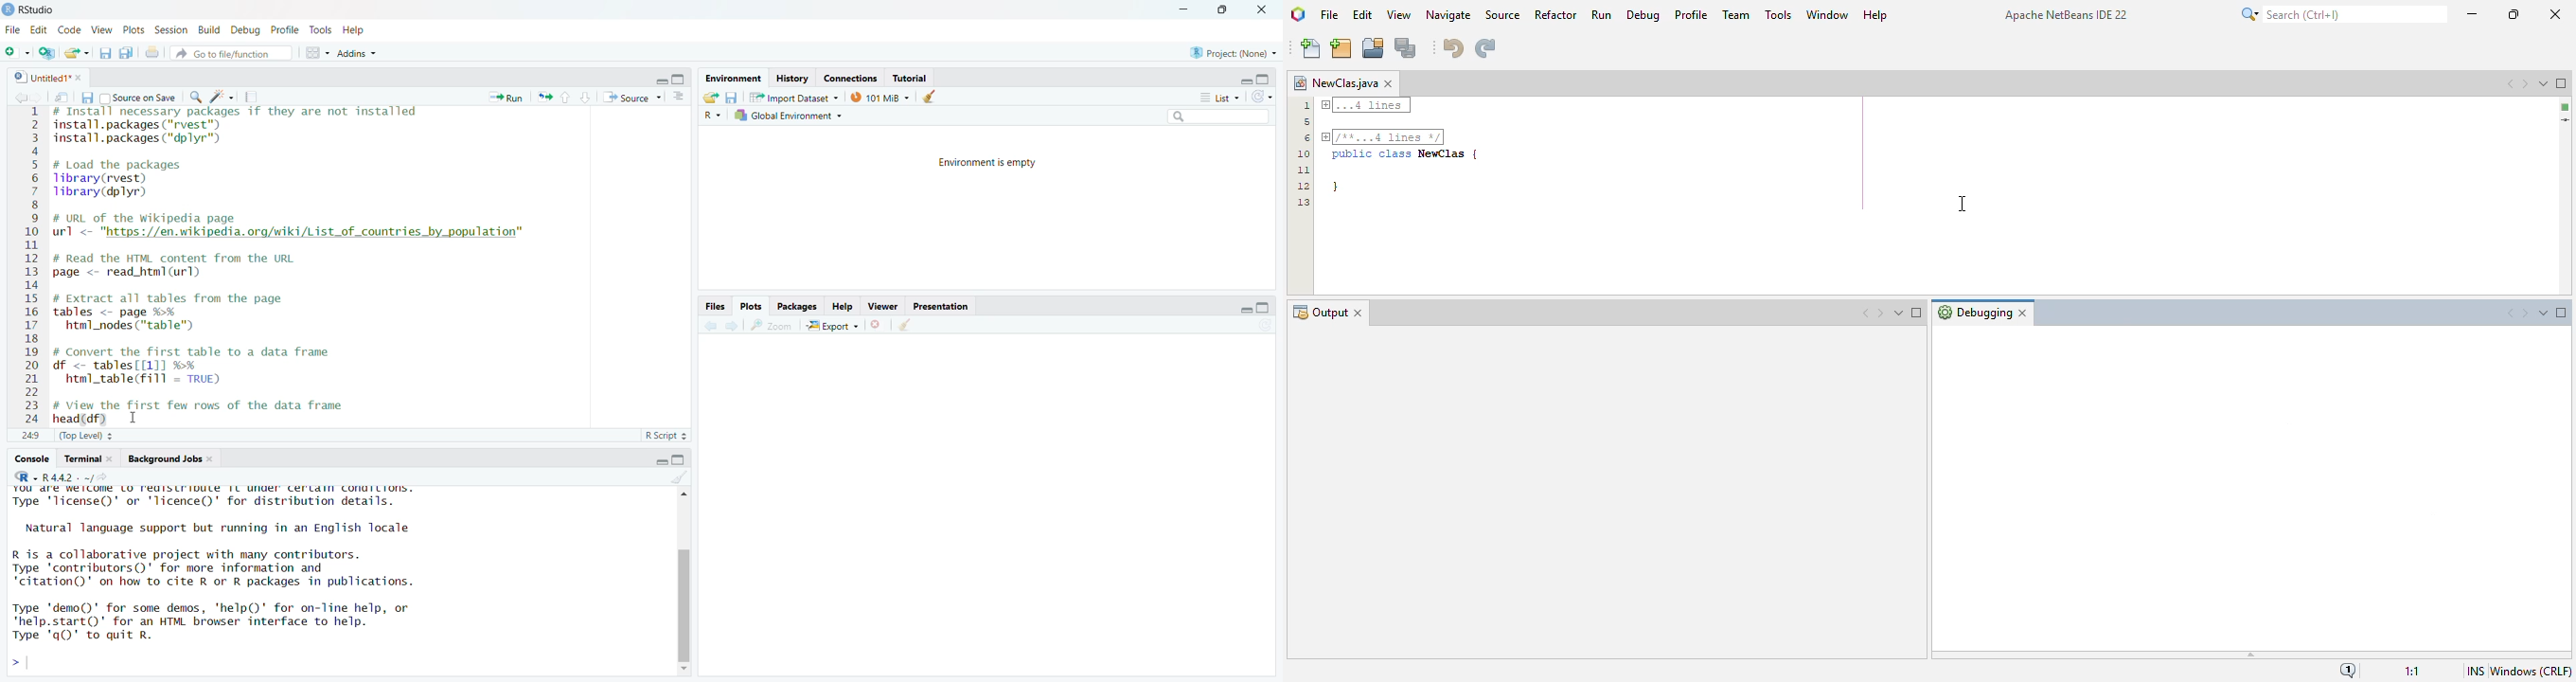 The height and width of the screenshot is (700, 2576). I want to click on Export, so click(833, 325).